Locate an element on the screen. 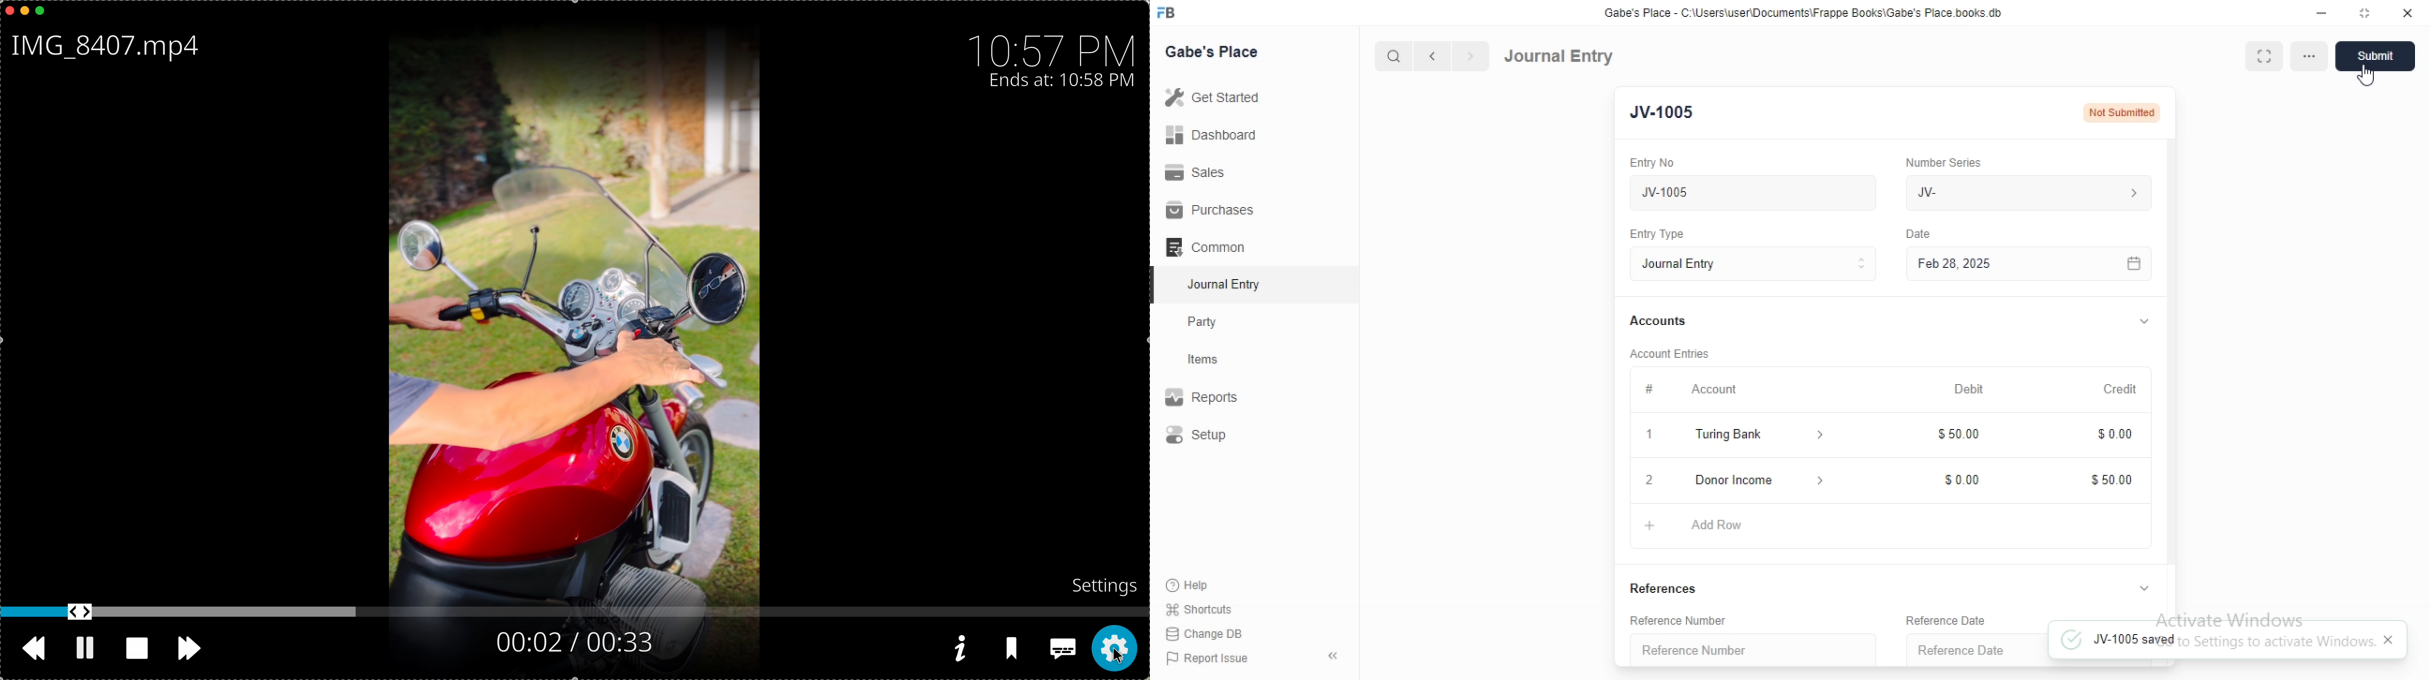 The image size is (2436, 700). previous is located at coordinates (1429, 56).